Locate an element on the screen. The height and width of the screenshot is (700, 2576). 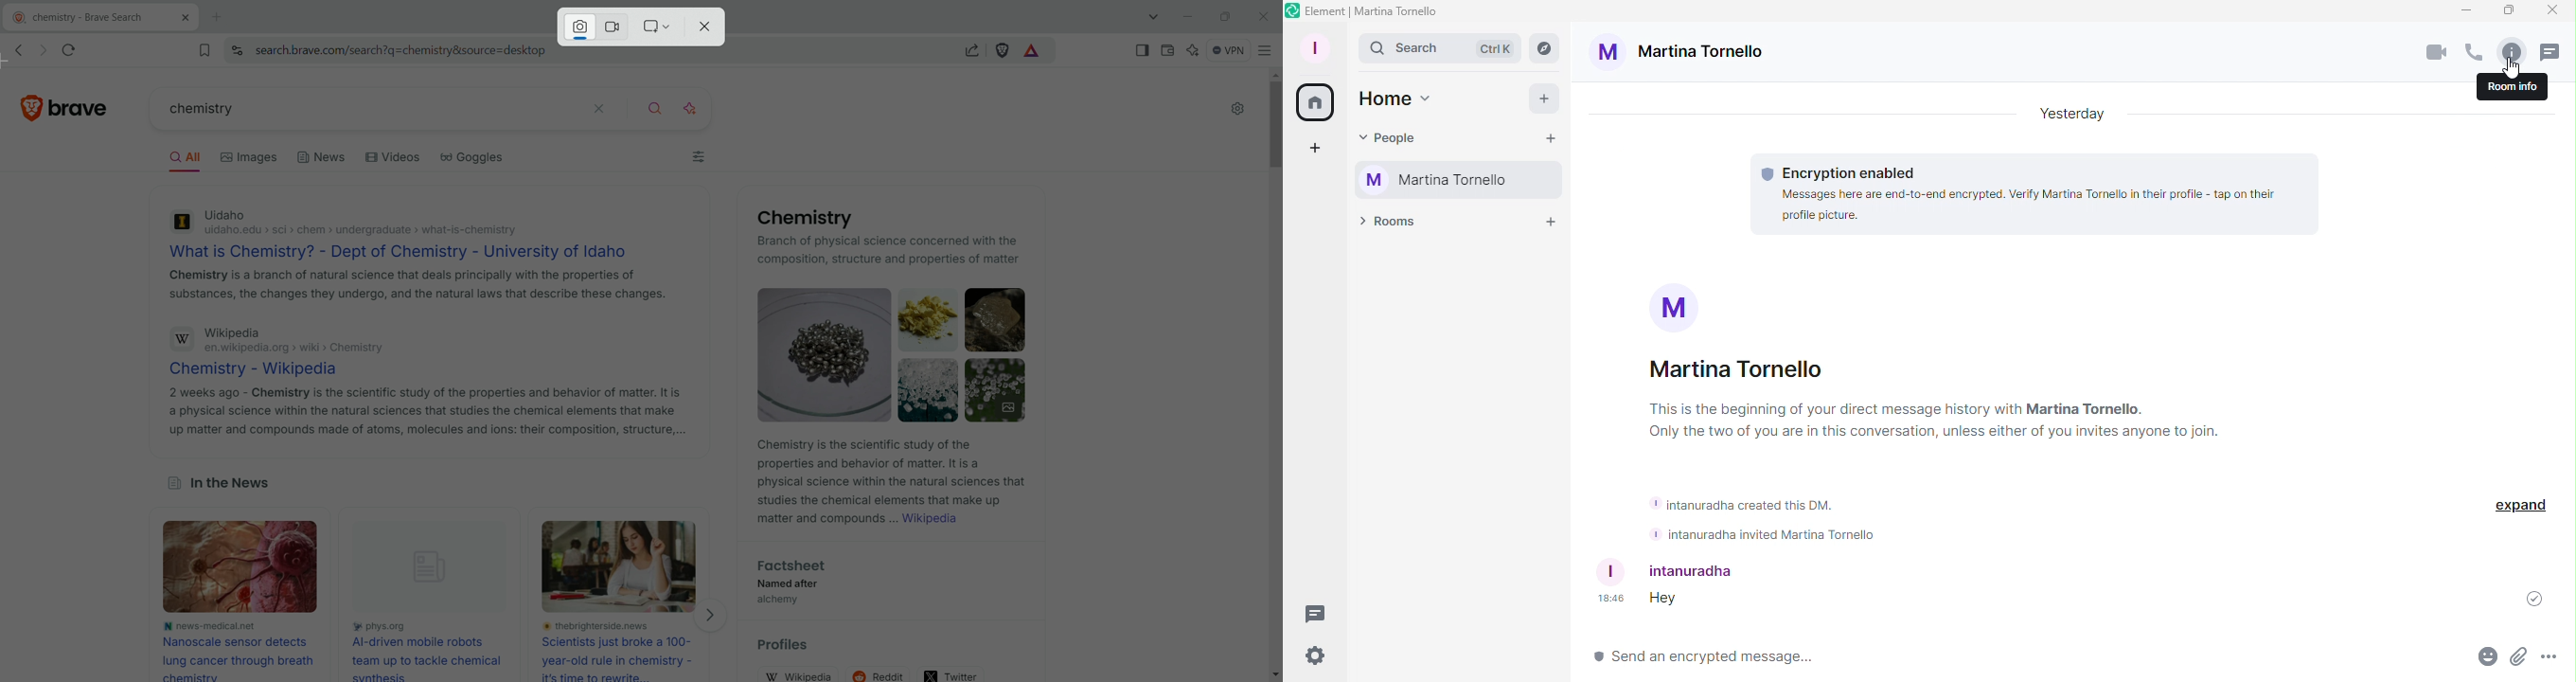
 intanuradha invited martina tornello is located at coordinates (1762, 534).